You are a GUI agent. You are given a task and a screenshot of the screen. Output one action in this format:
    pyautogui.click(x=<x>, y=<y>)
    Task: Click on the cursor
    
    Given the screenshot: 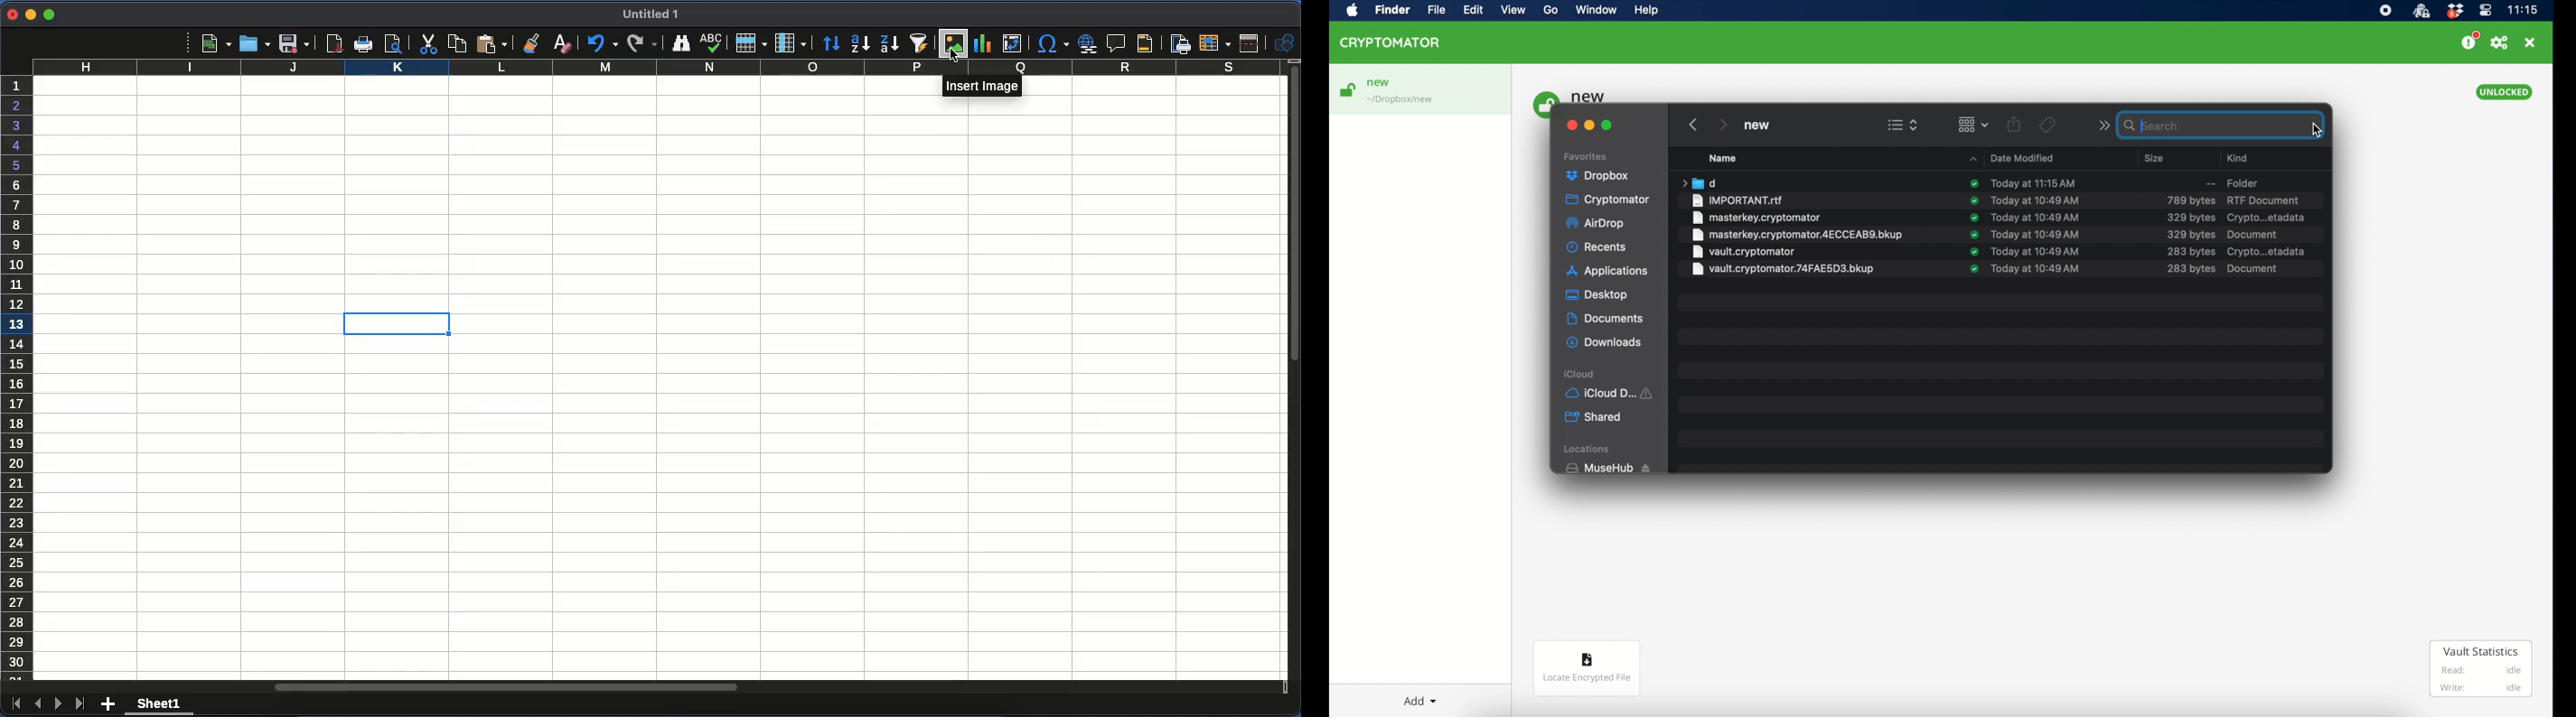 What is the action you would take?
    pyautogui.click(x=951, y=56)
    